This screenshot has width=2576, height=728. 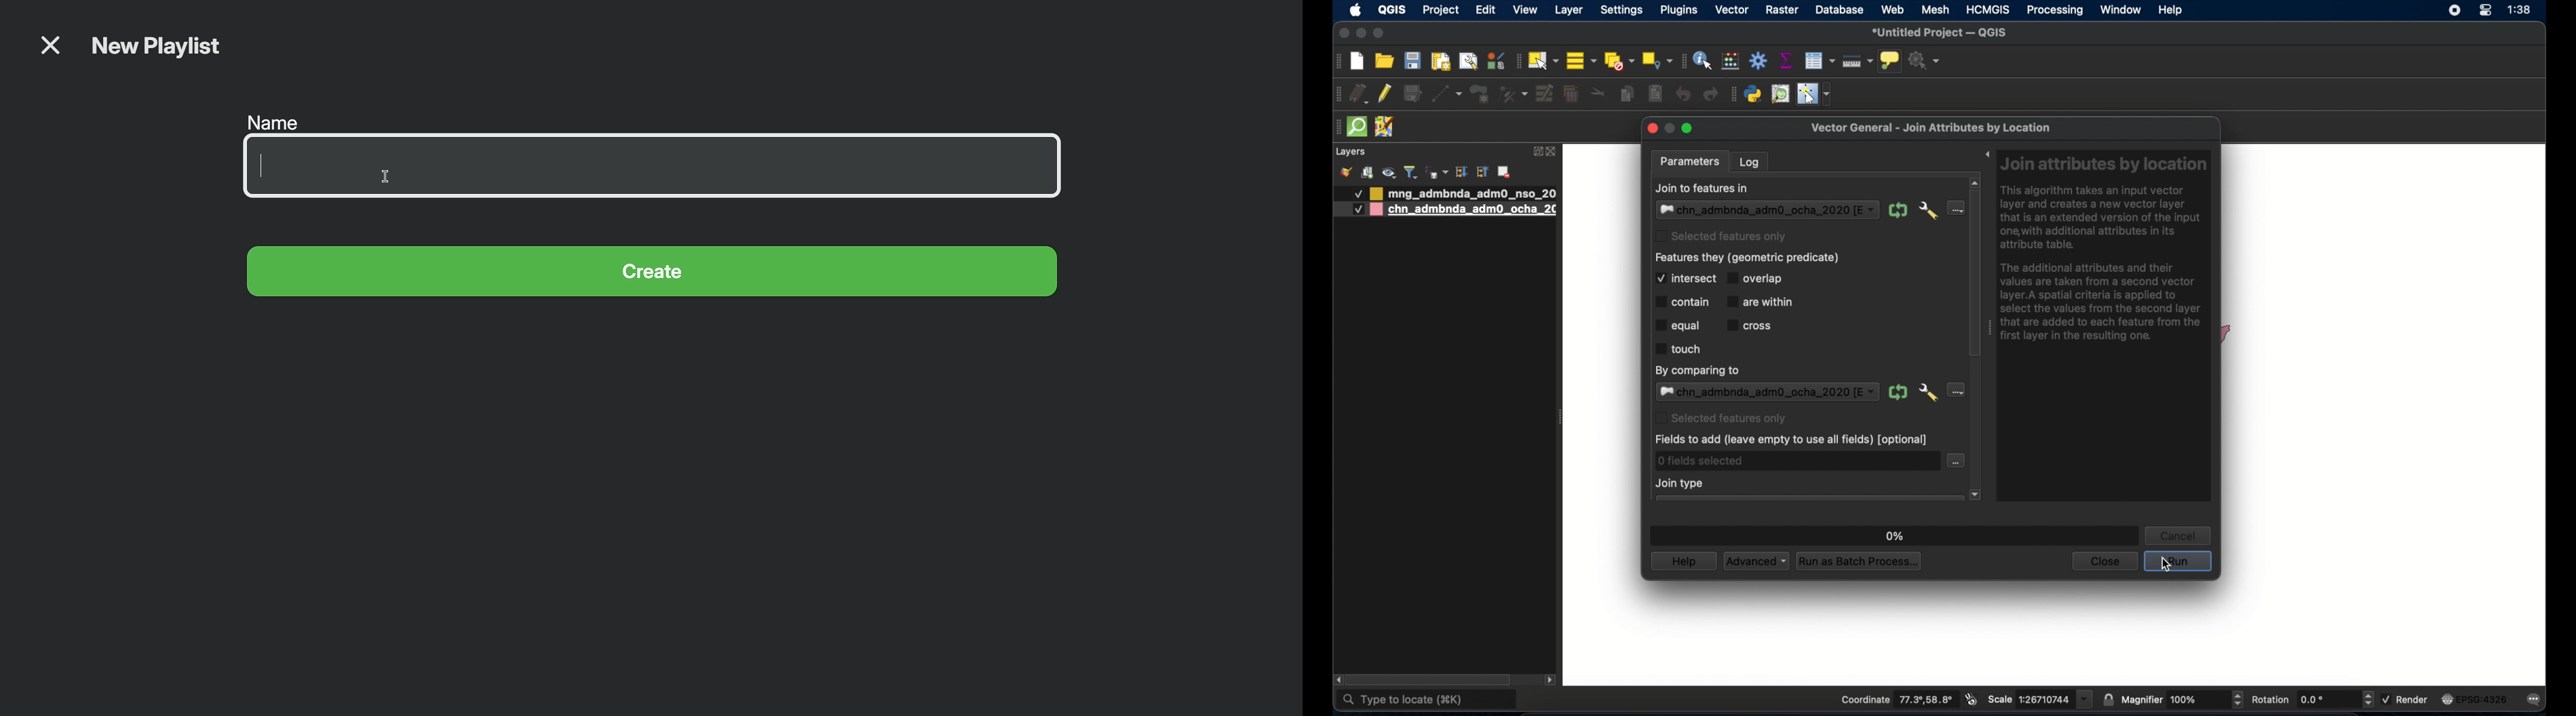 I want to click on run as batch process, so click(x=1860, y=562).